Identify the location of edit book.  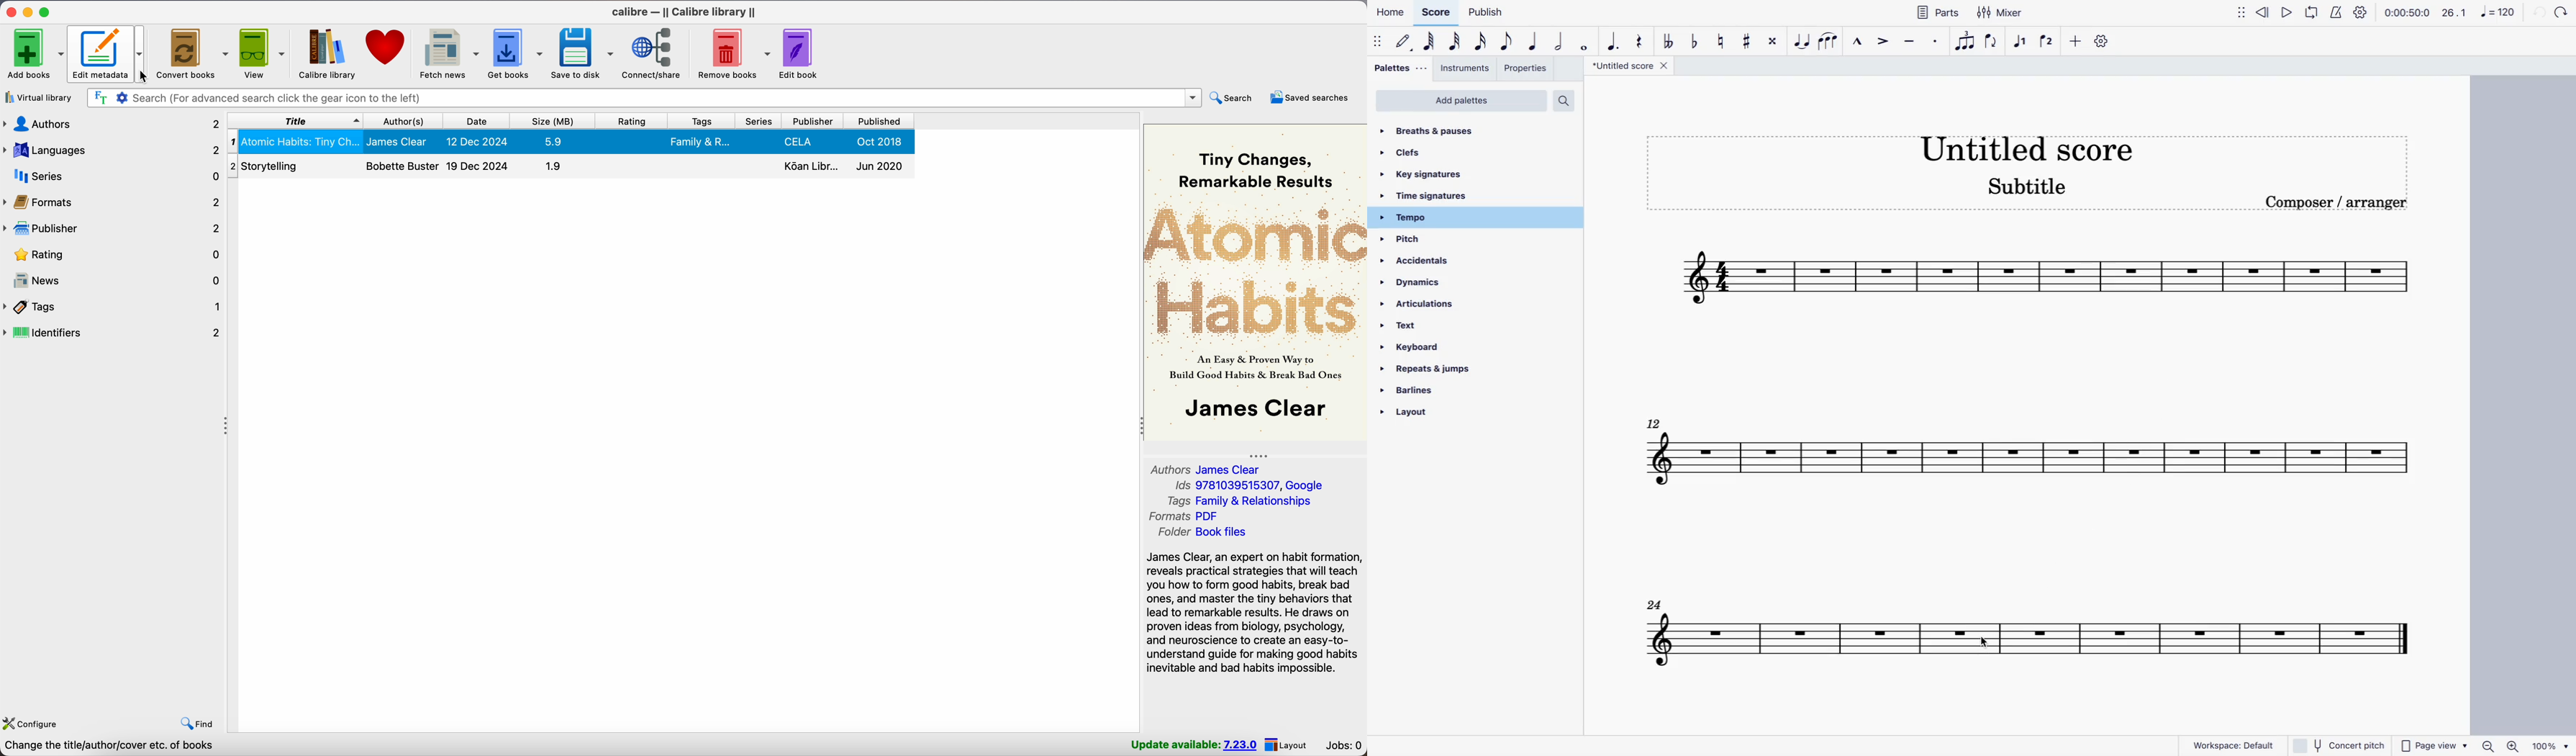
(802, 55).